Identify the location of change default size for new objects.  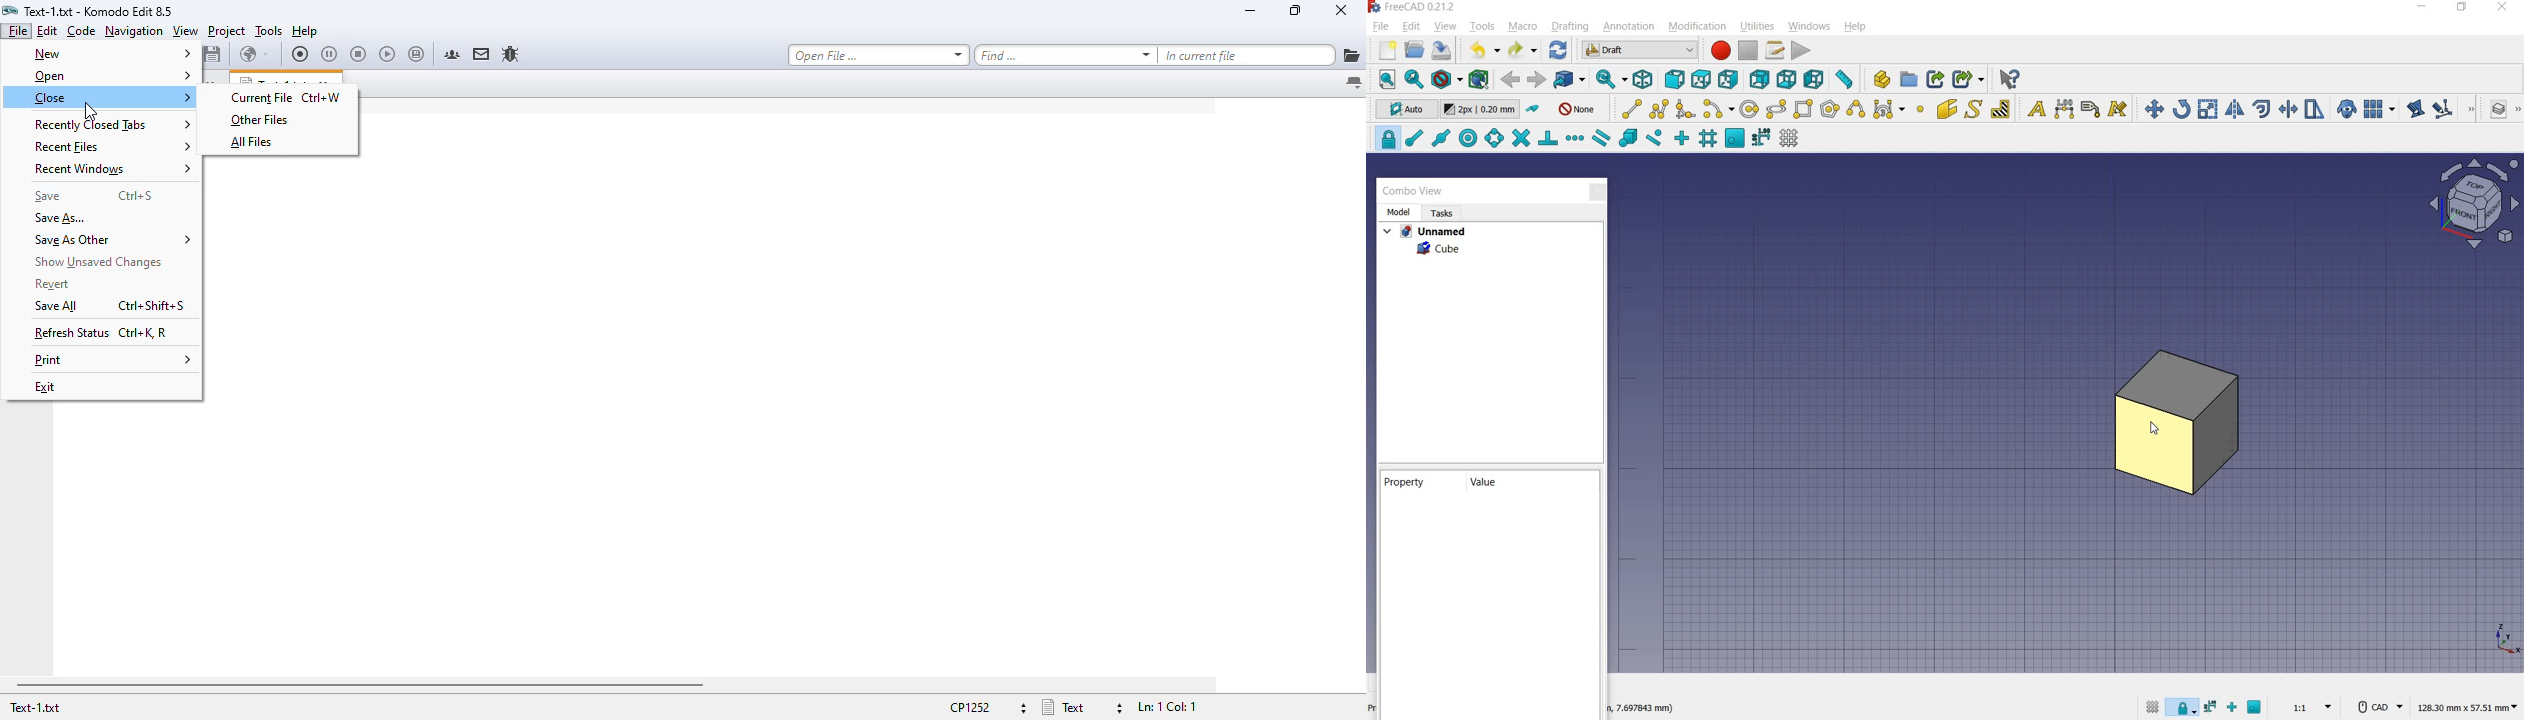
(1480, 110).